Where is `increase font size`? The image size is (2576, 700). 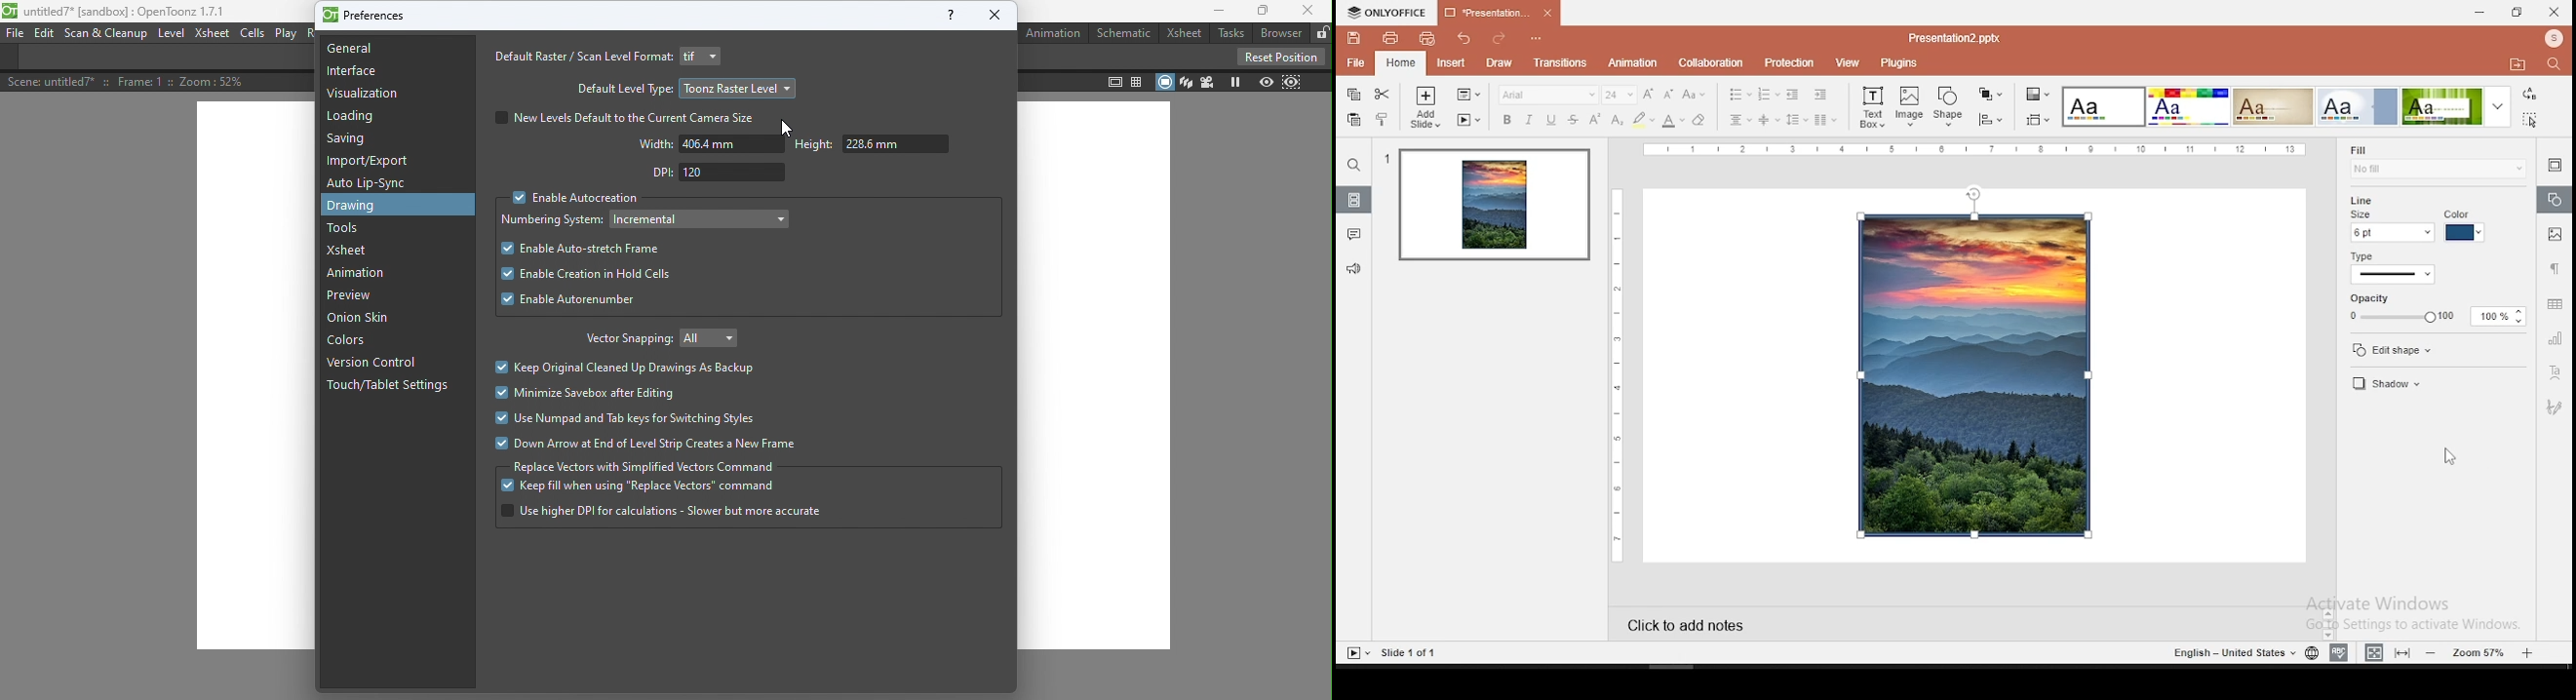
increase font size is located at coordinates (1649, 93).